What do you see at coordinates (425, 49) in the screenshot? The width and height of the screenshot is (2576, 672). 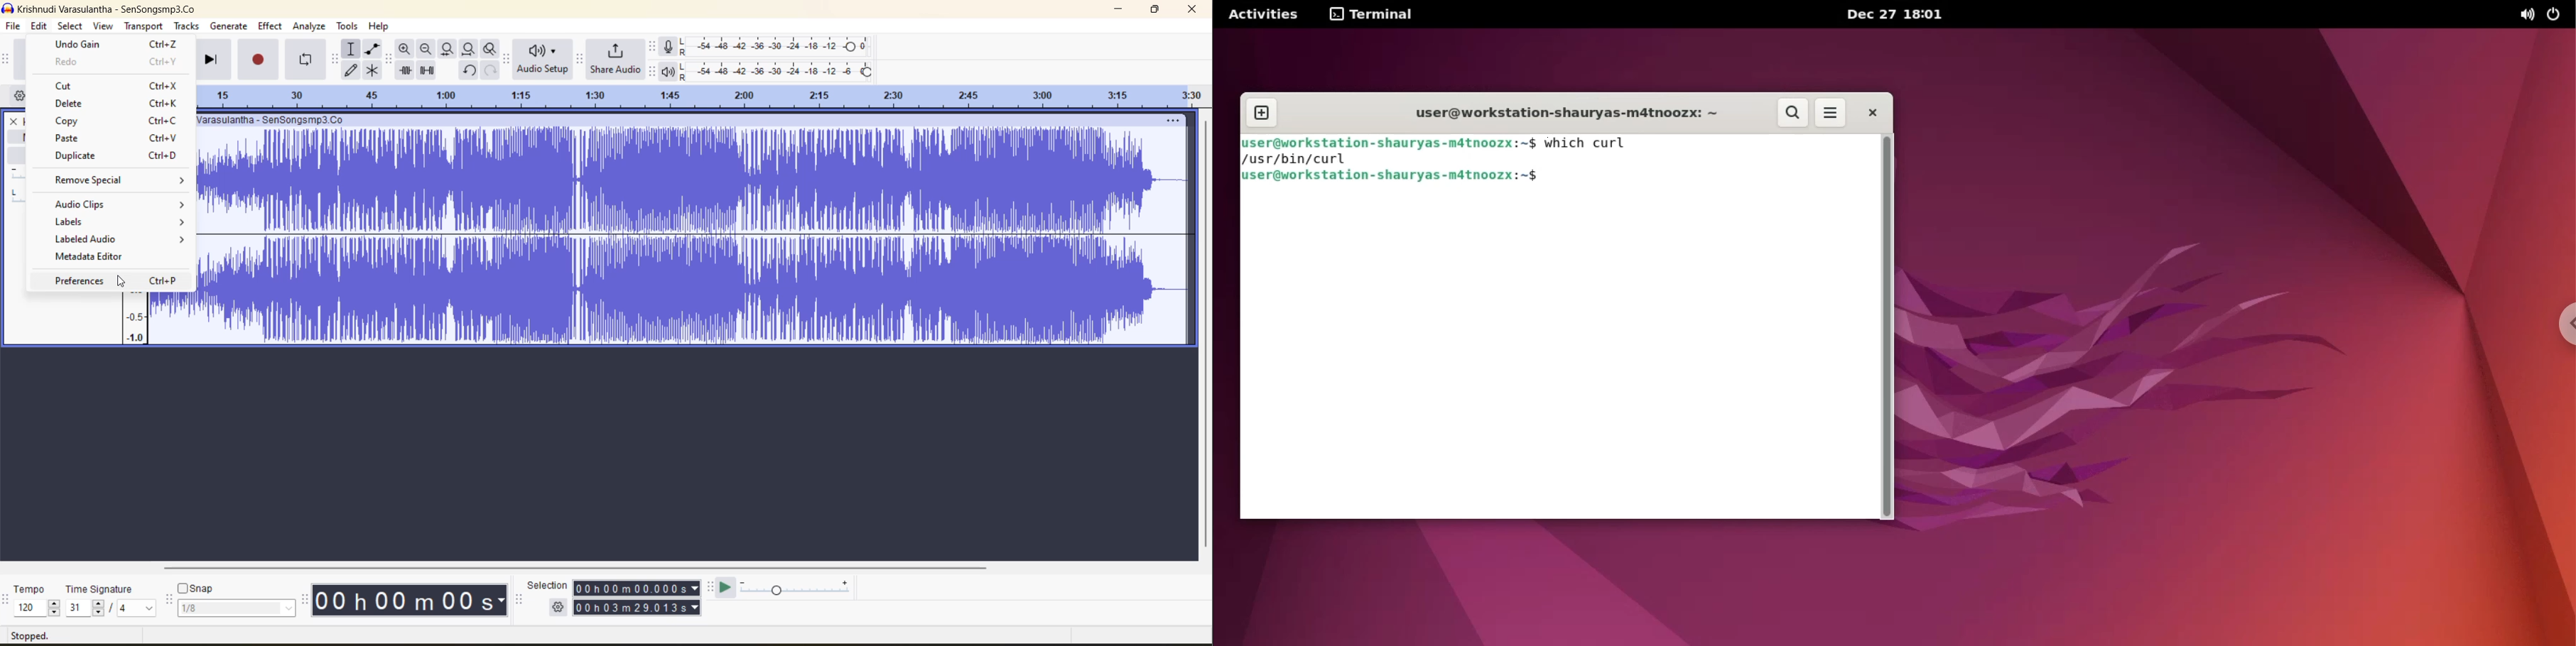 I see `zoom out` at bounding box center [425, 49].